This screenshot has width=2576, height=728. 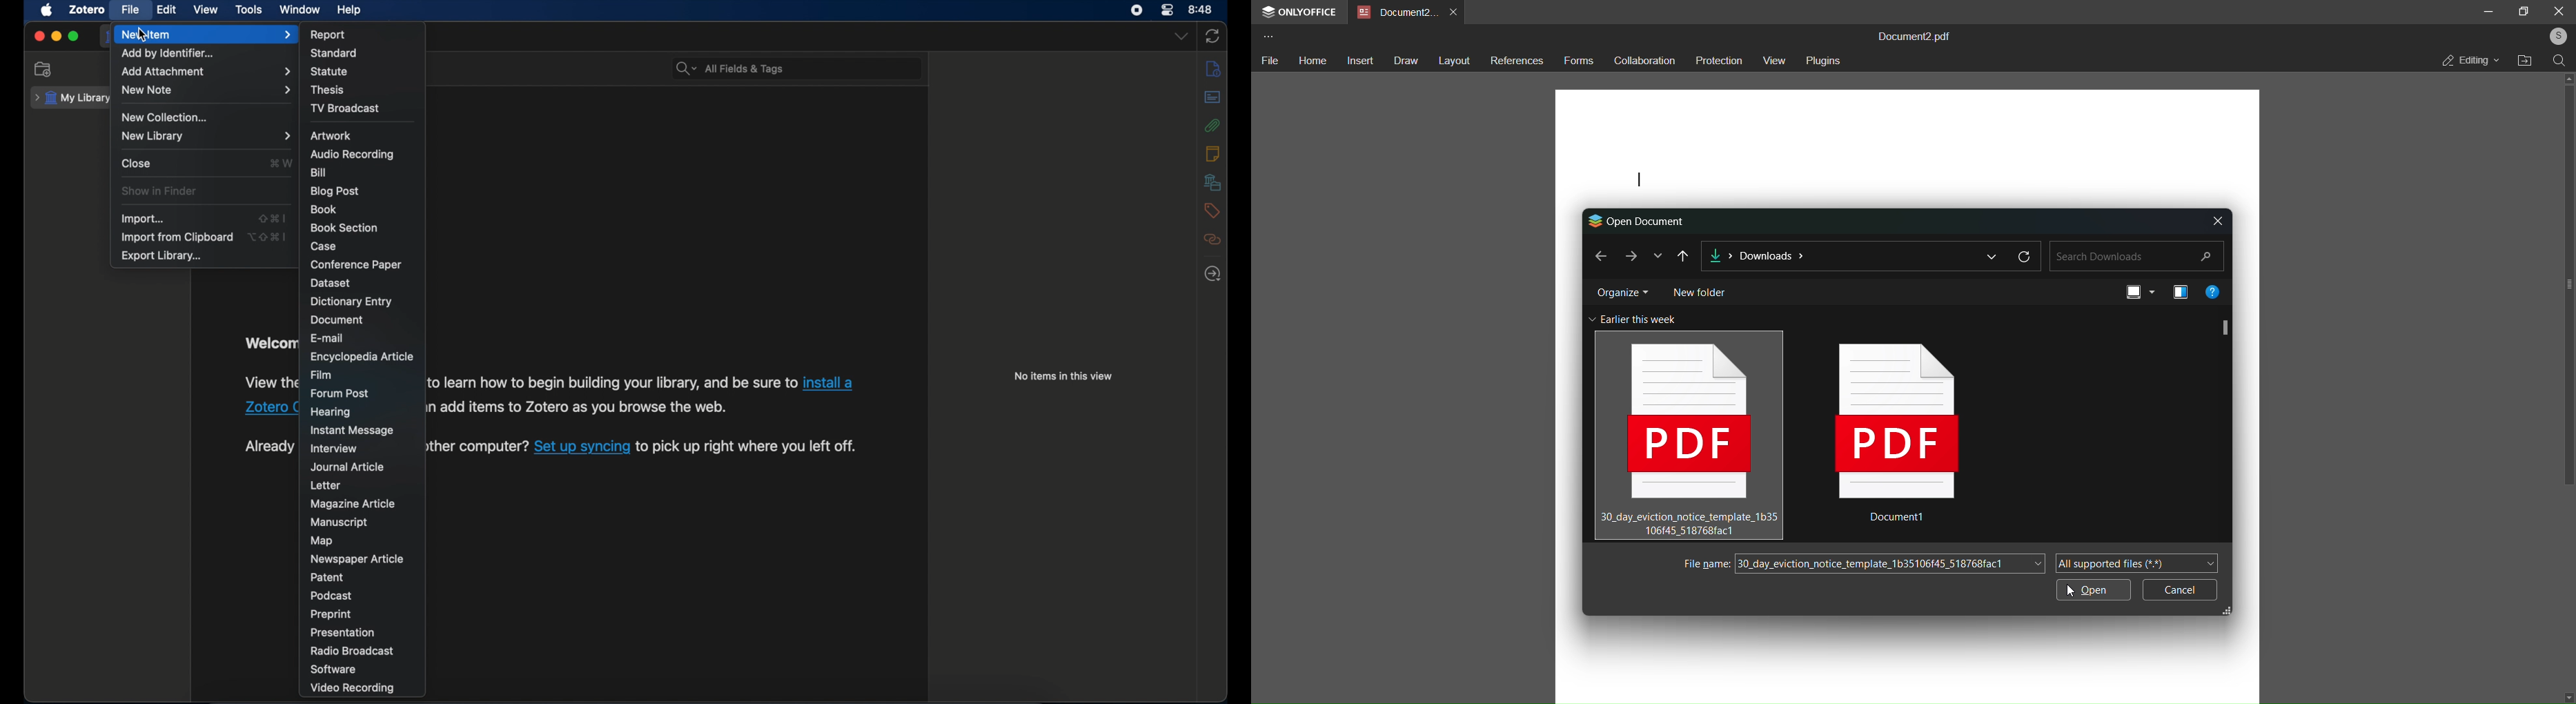 What do you see at coordinates (362, 357) in the screenshot?
I see `encyclopedia article` at bounding box center [362, 357].